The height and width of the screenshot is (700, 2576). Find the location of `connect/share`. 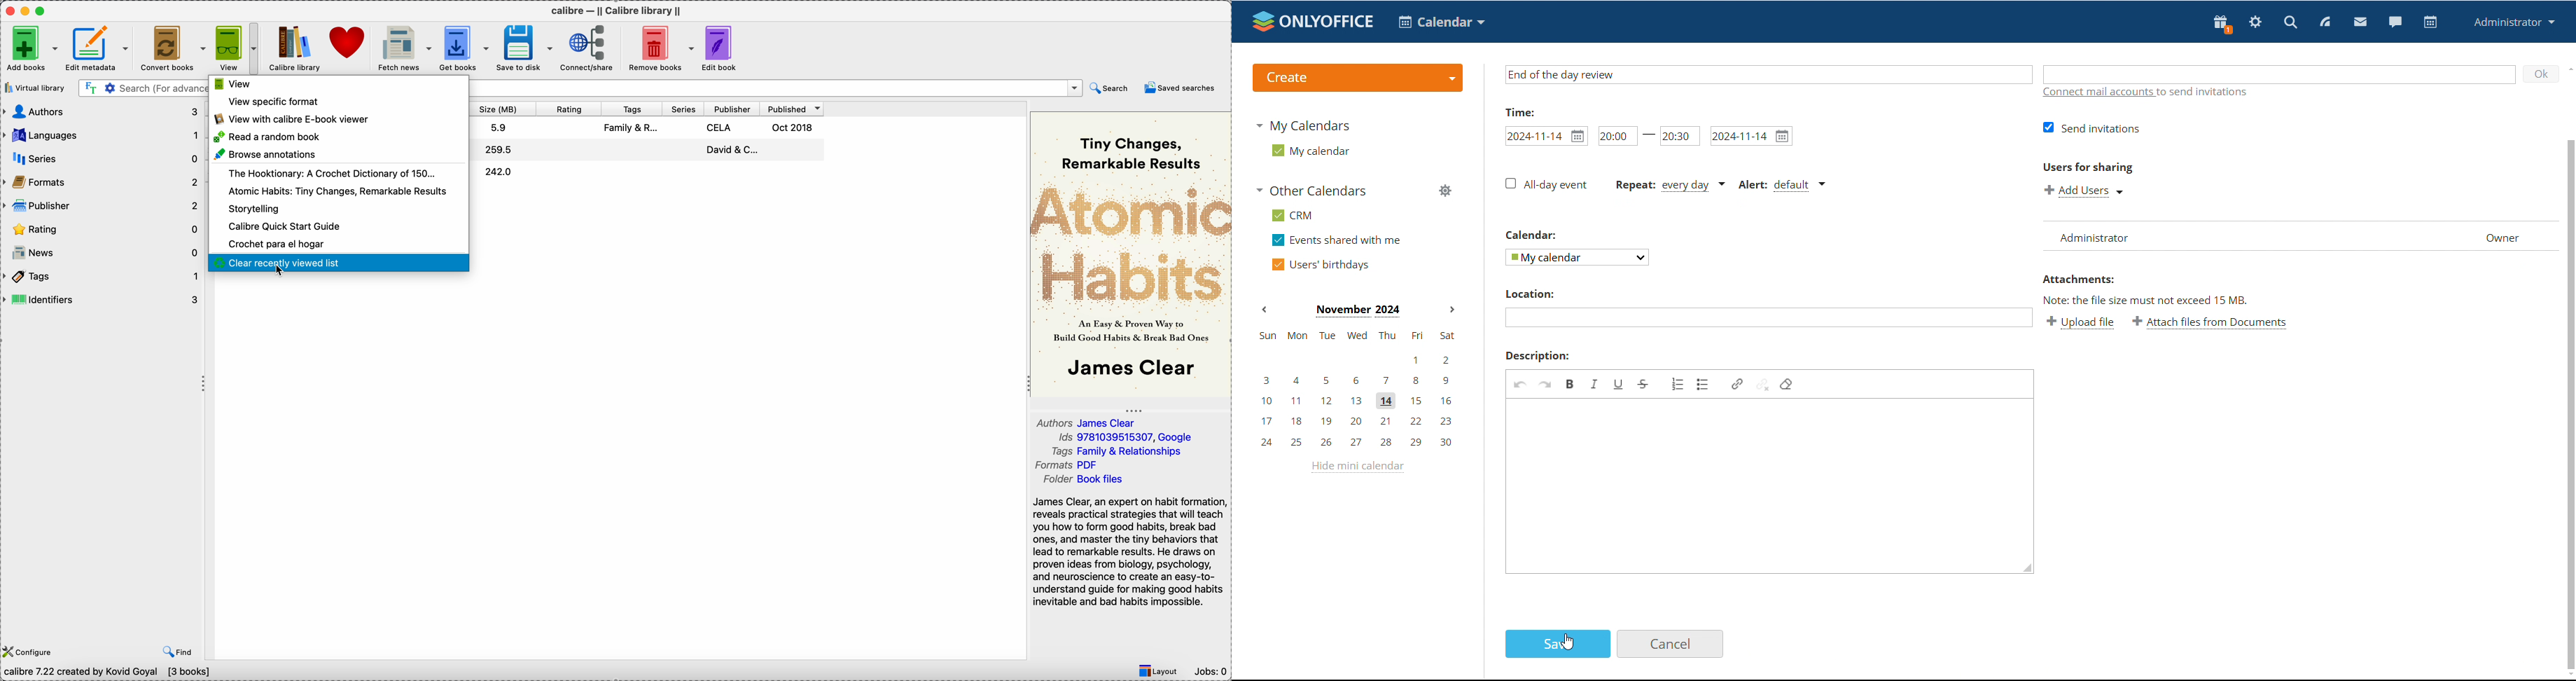

connect/share is located at coordinates (587, 48).